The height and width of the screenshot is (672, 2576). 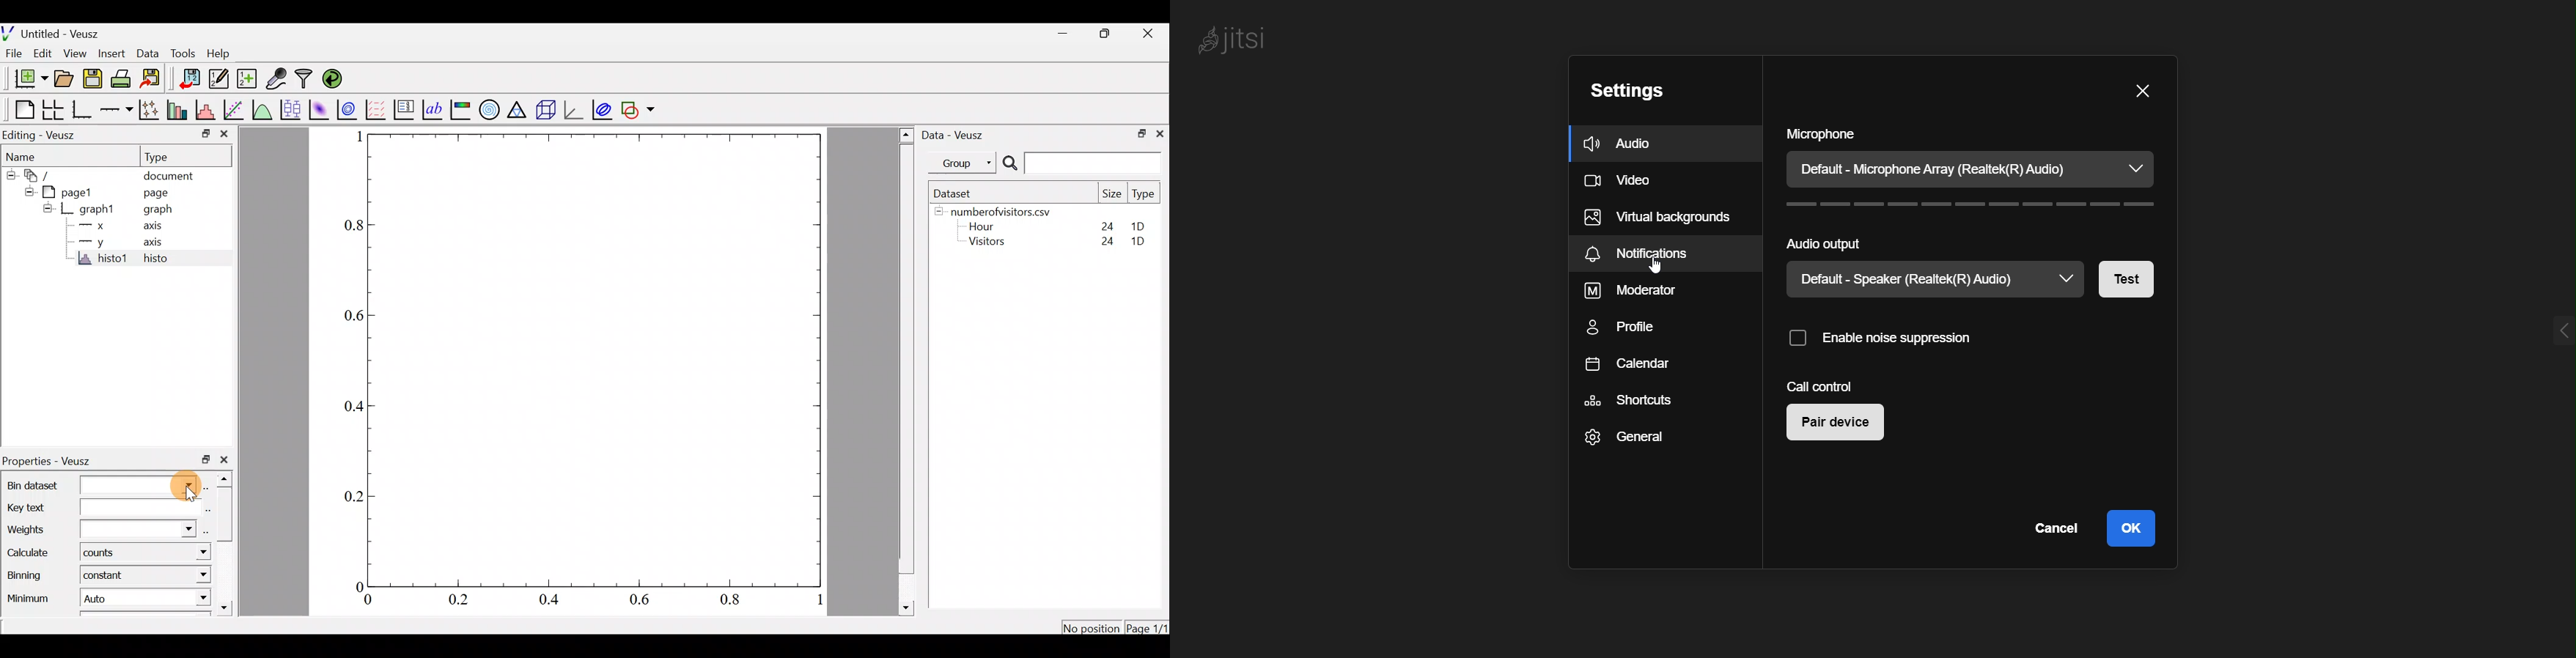 What do you see at coordinates (183, 574) in the screenshot?
I see `Binning dropdown` at bounding box center [183, 574].